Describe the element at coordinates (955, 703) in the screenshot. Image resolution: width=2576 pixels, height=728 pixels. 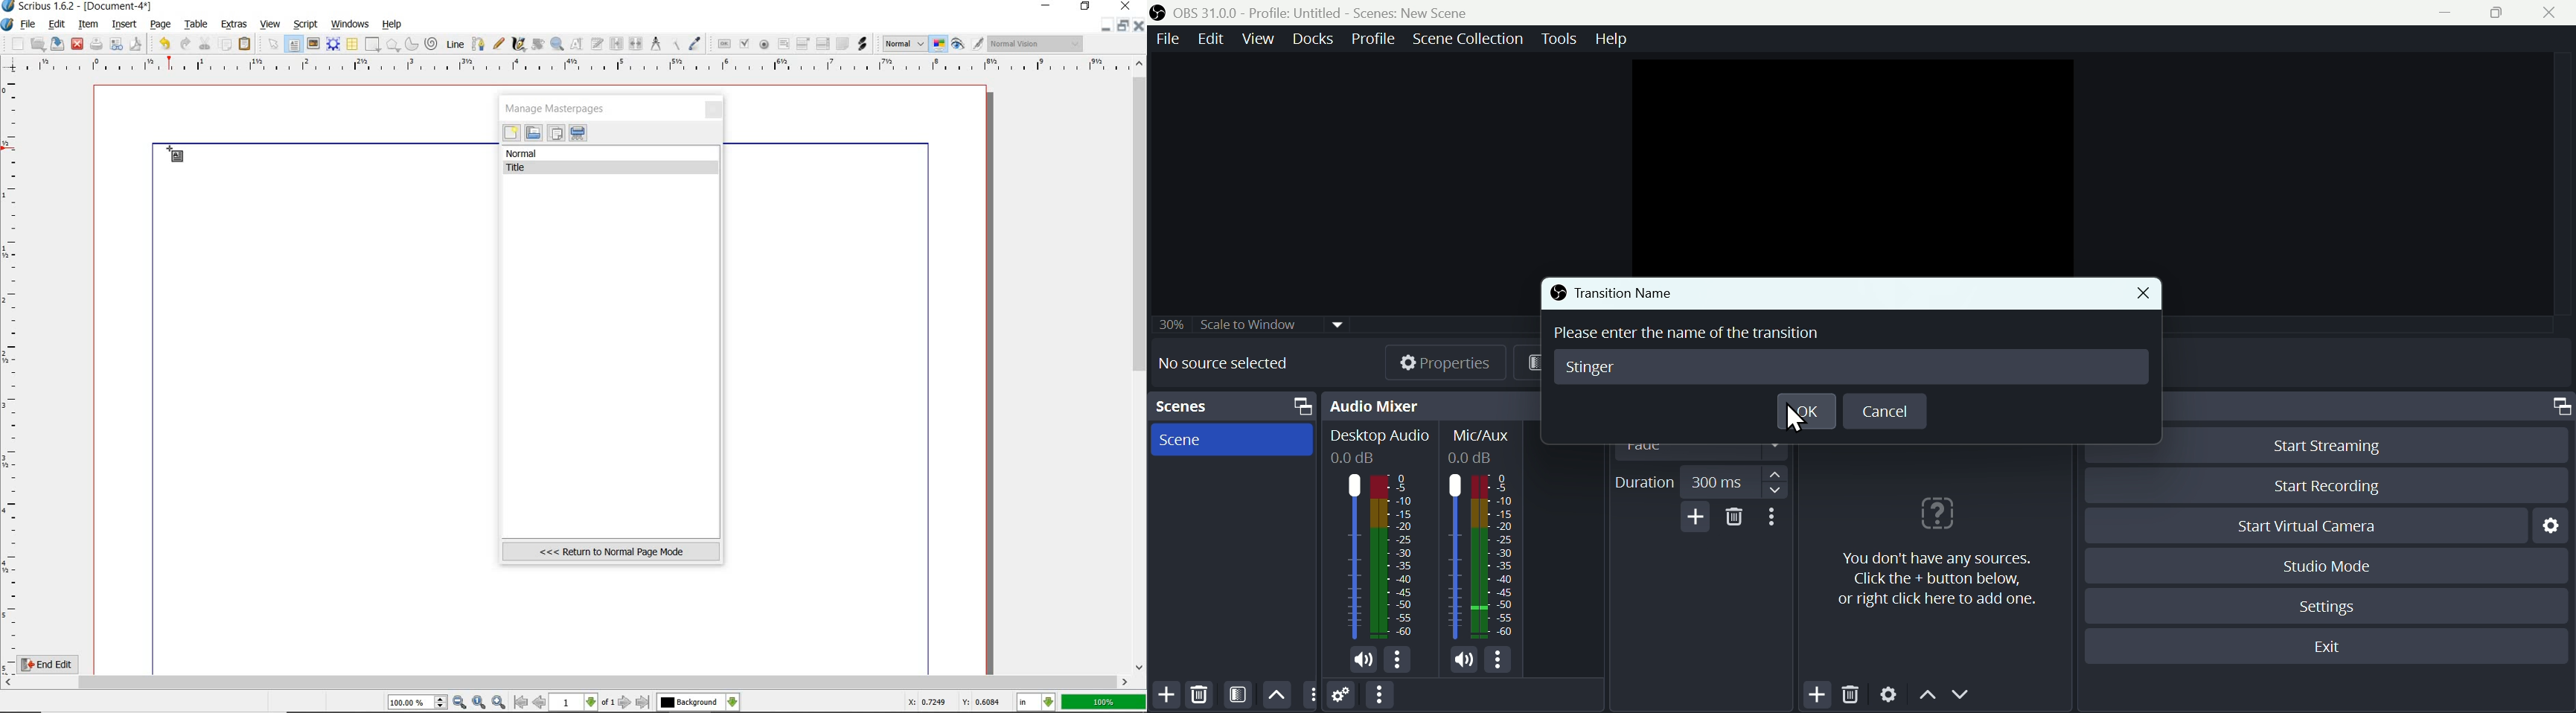
I see `X: 0.7249 Y: 0.6084` at that location.